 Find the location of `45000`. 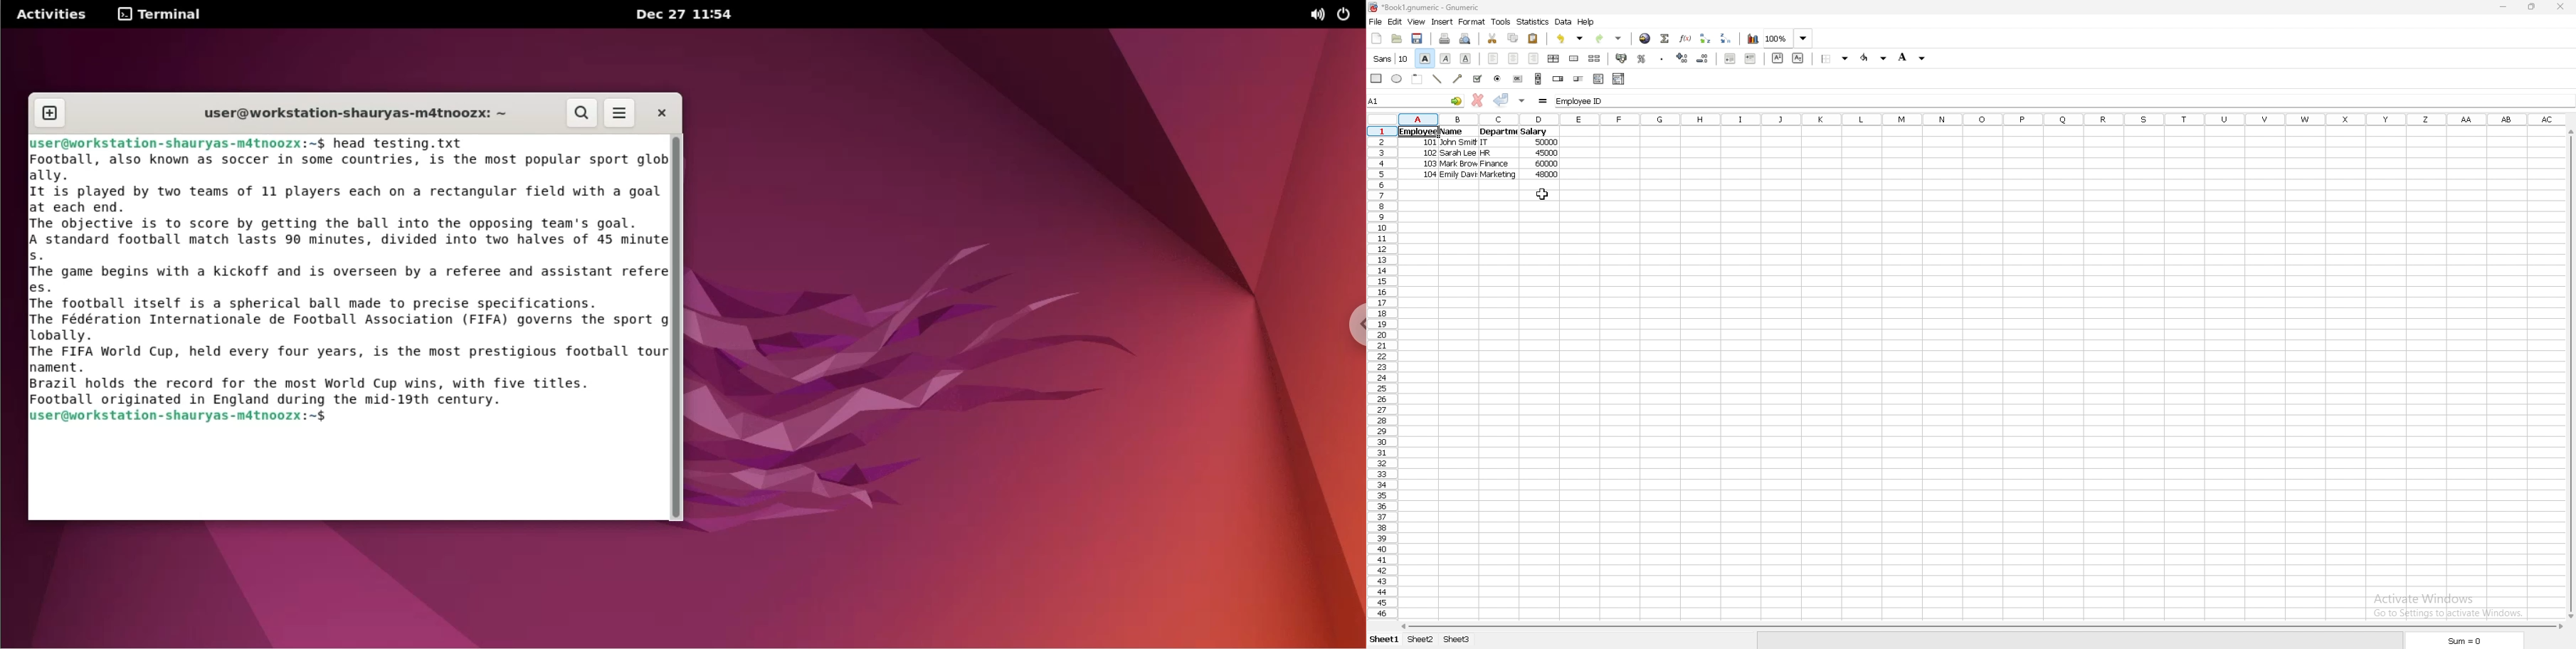

45000 is located at coordinates (1548, 154).